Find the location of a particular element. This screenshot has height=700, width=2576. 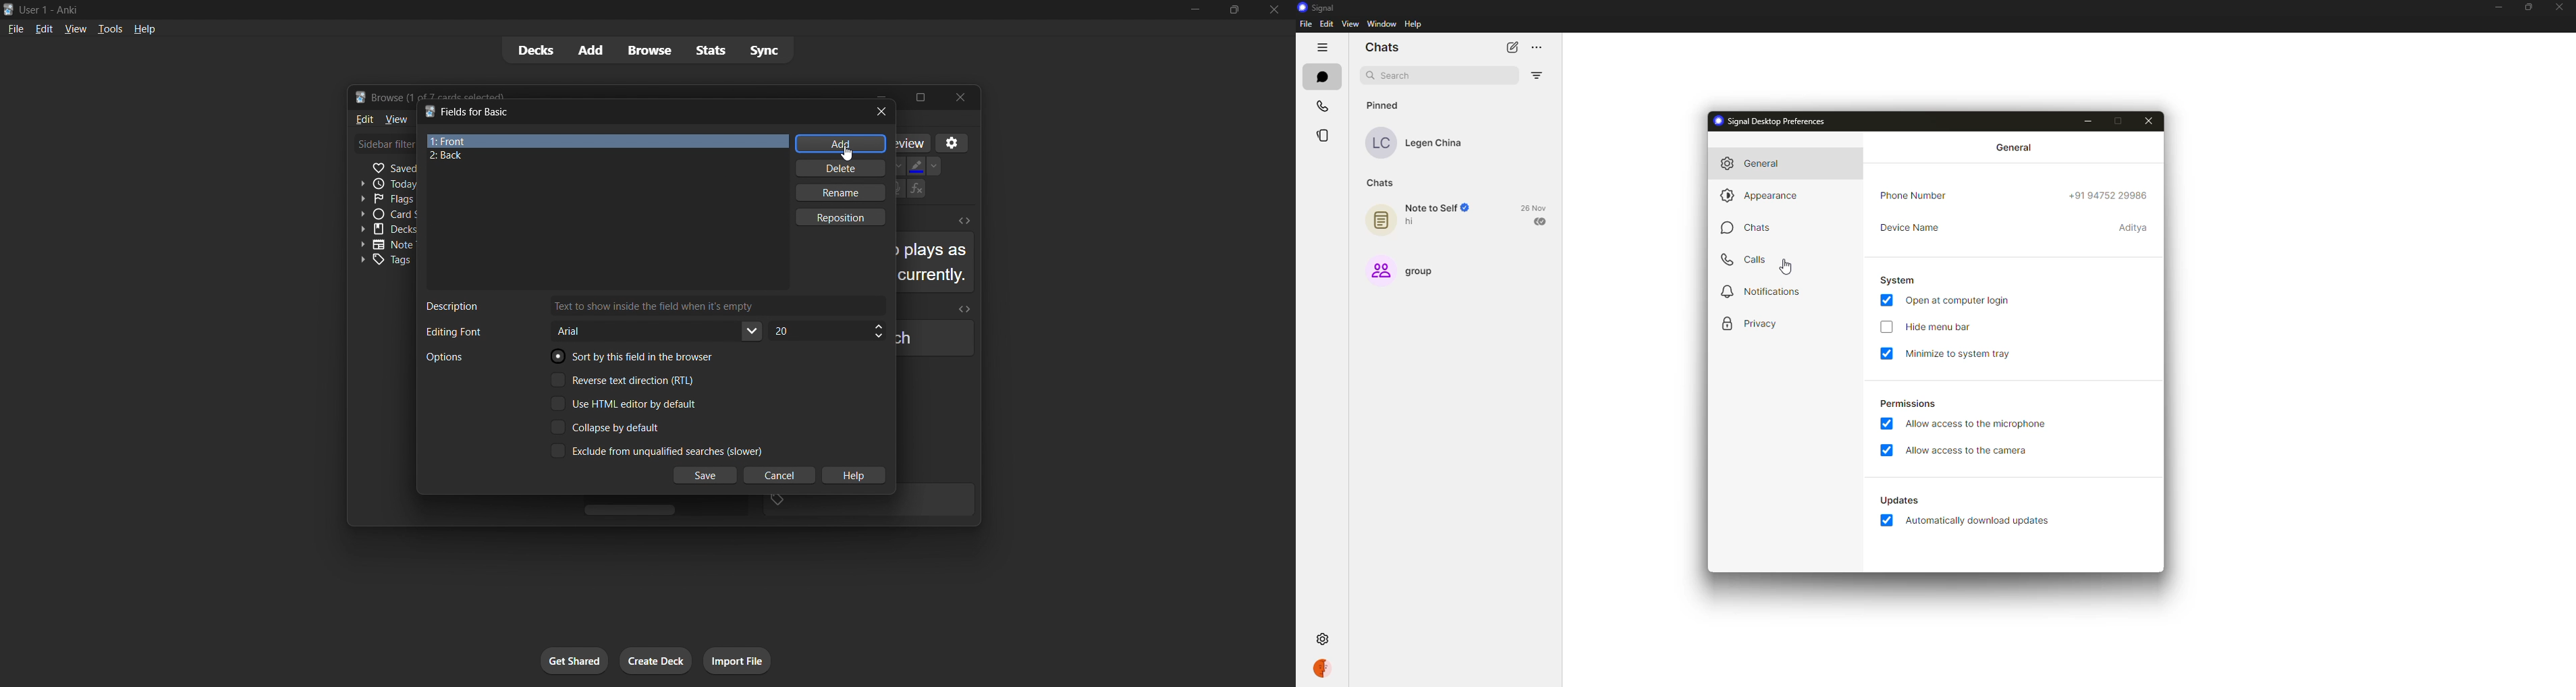

Today is located at coordinates (383, 182).